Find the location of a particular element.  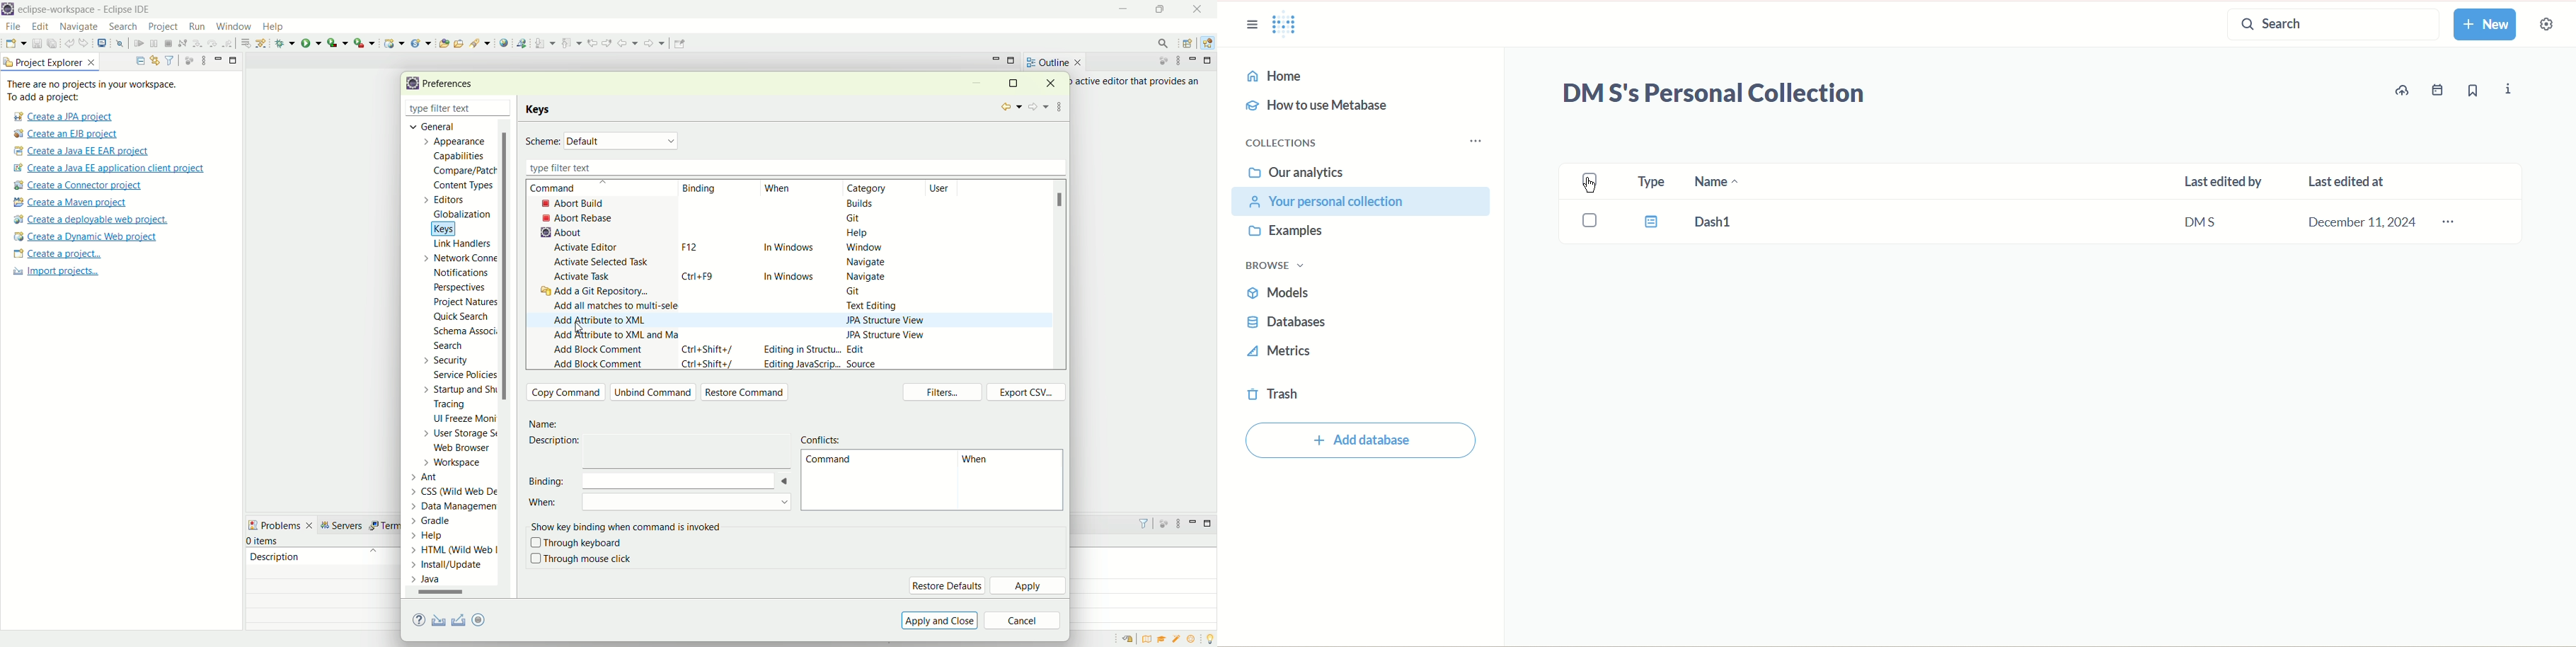

filters is located at coordinates (946, 393).